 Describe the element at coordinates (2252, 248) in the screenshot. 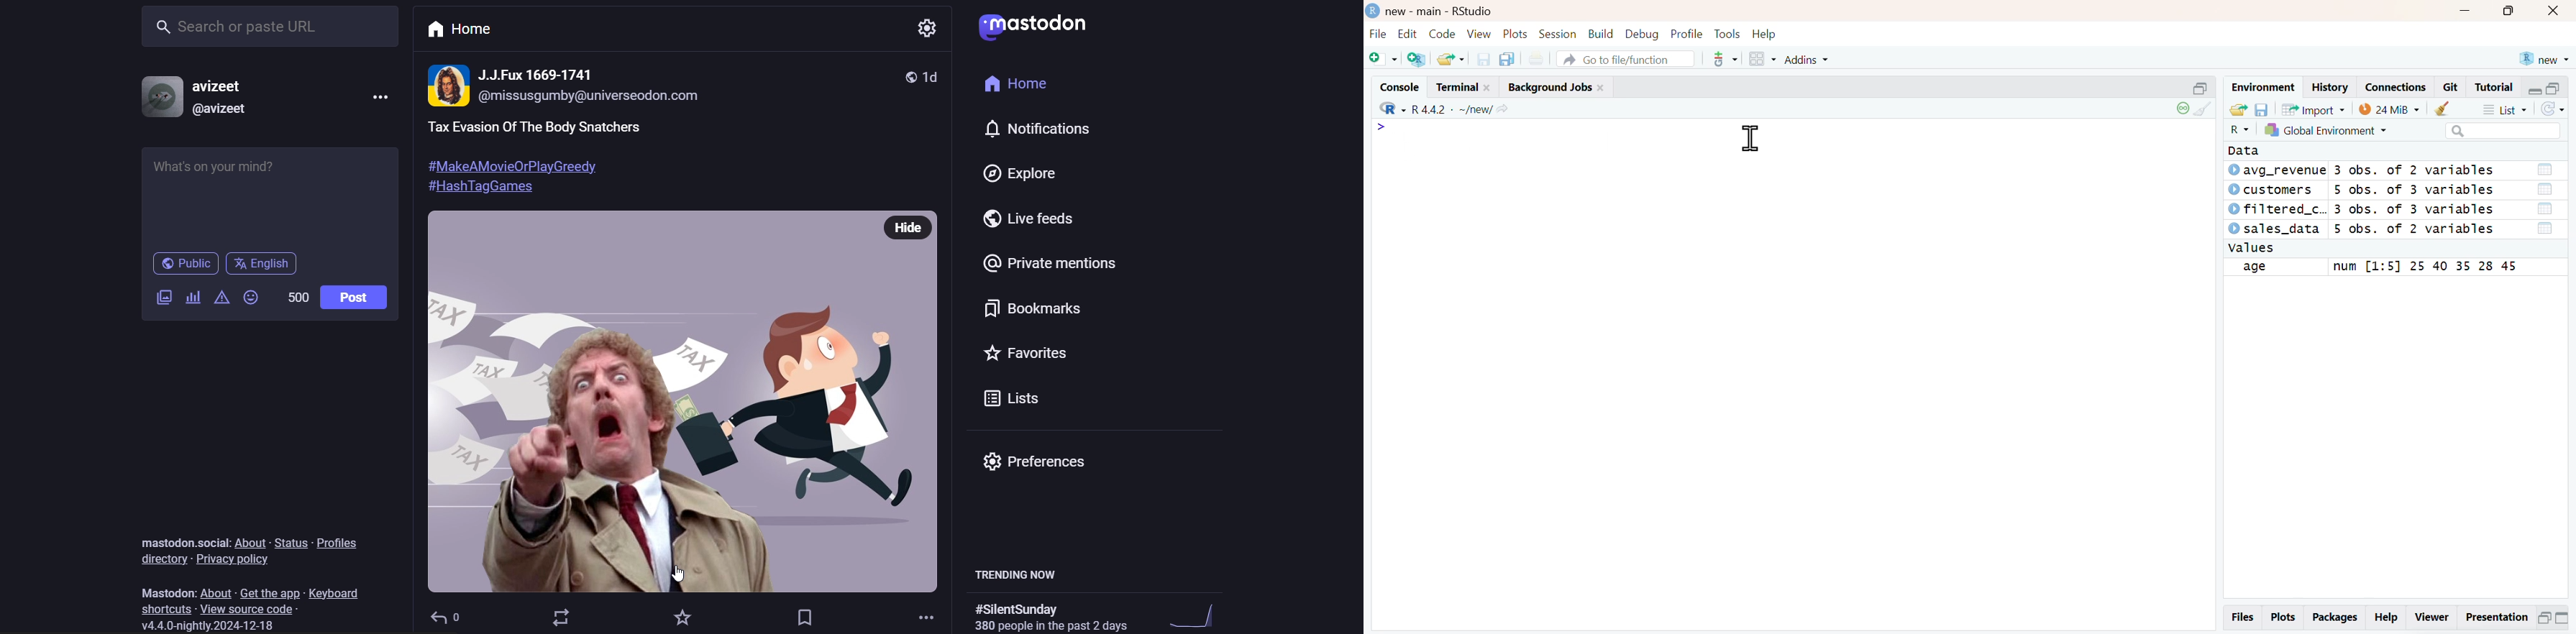

I see `values` at that location.